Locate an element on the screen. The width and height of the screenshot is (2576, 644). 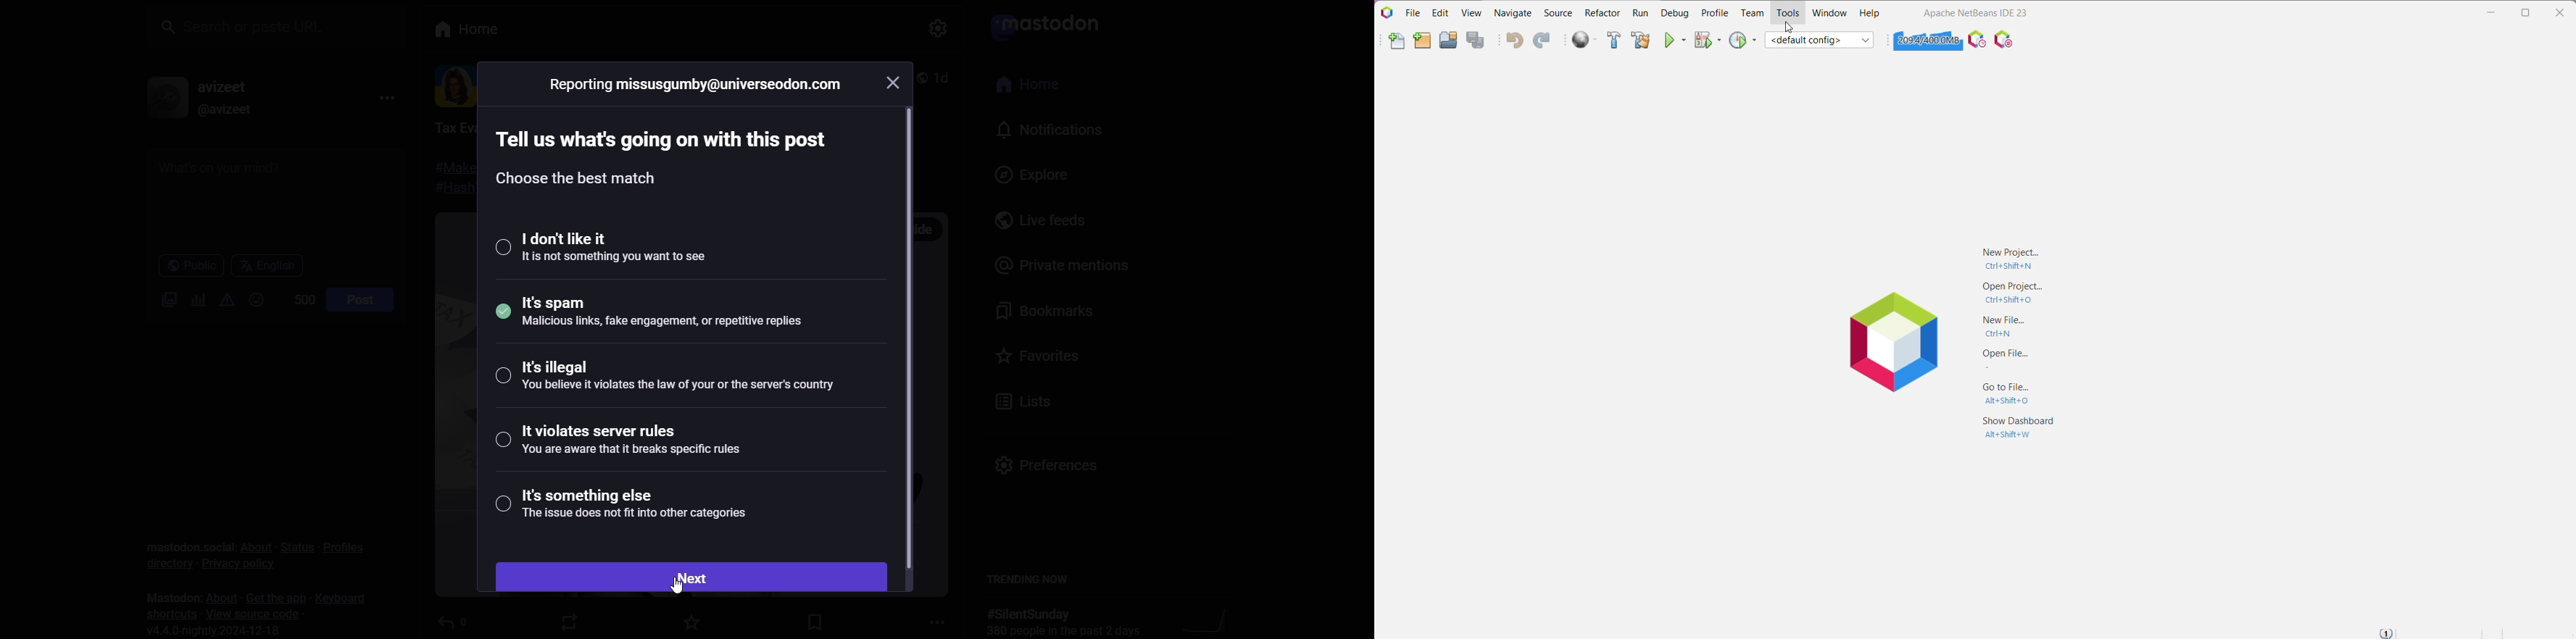
violates server rules is located at coordinates (613, 441).